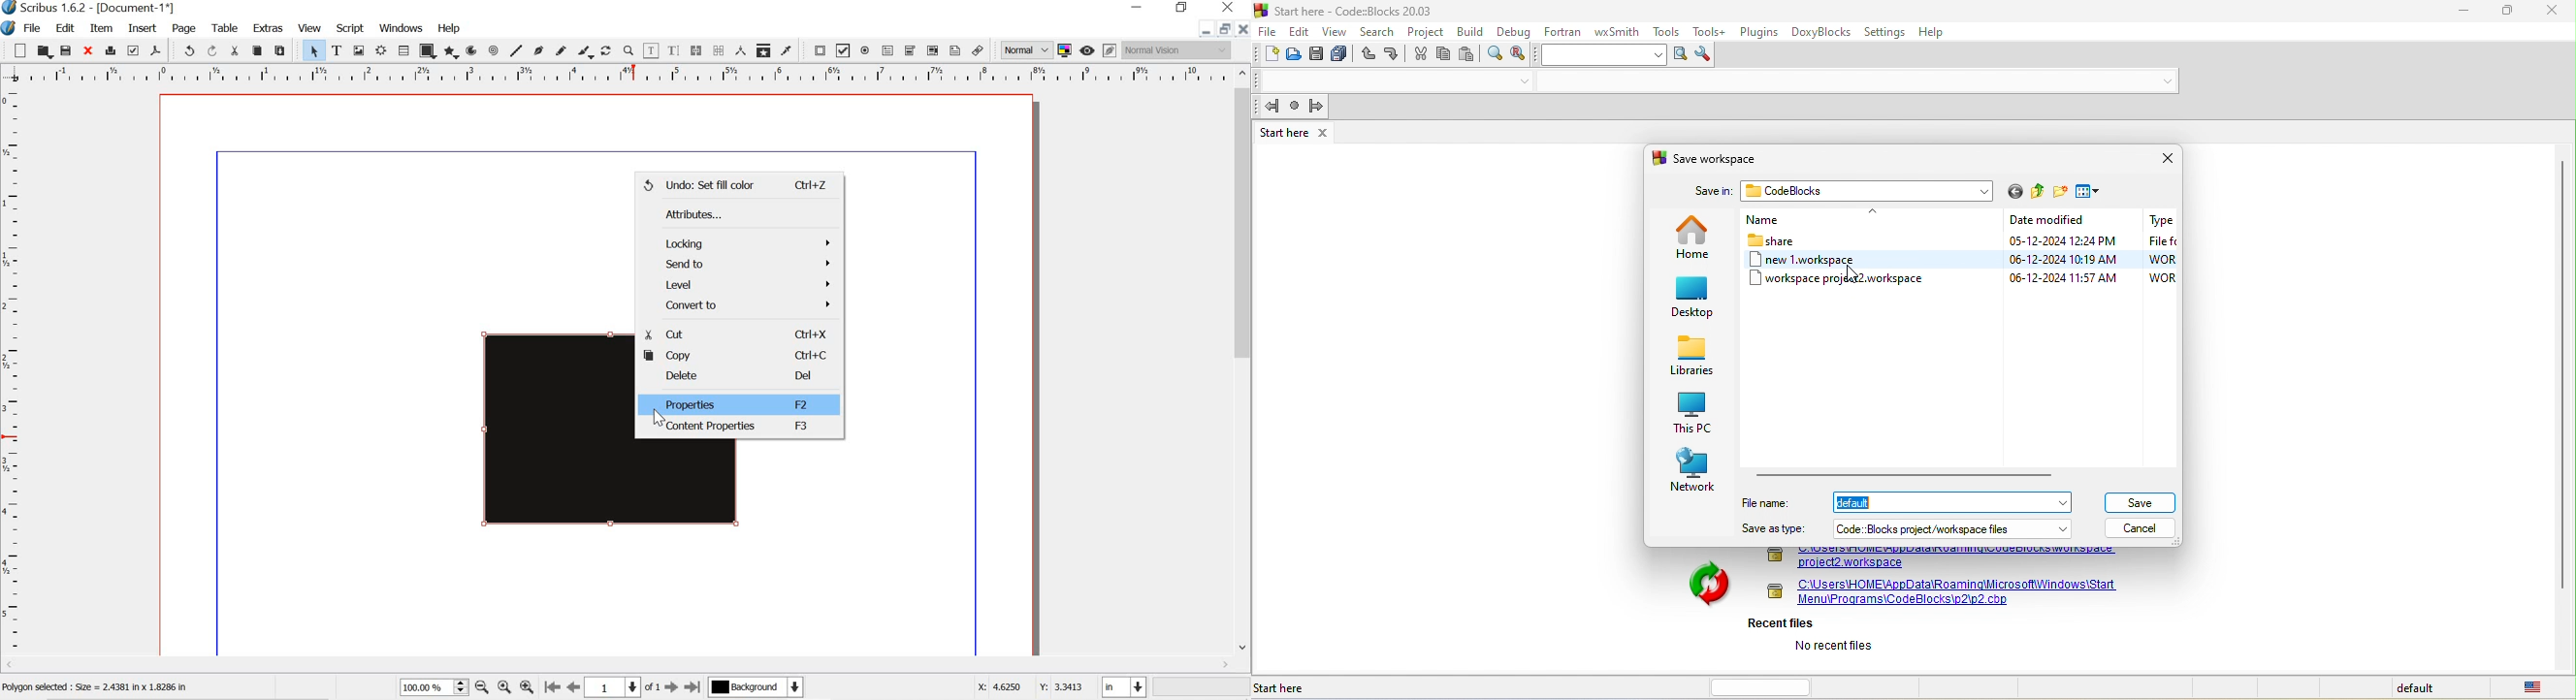 The width and height of the screenshot is (2576, 700). What do you see at coordinates (1300, 30) in the screenshot?
I see `edit` at bounding box center [1300, 30].